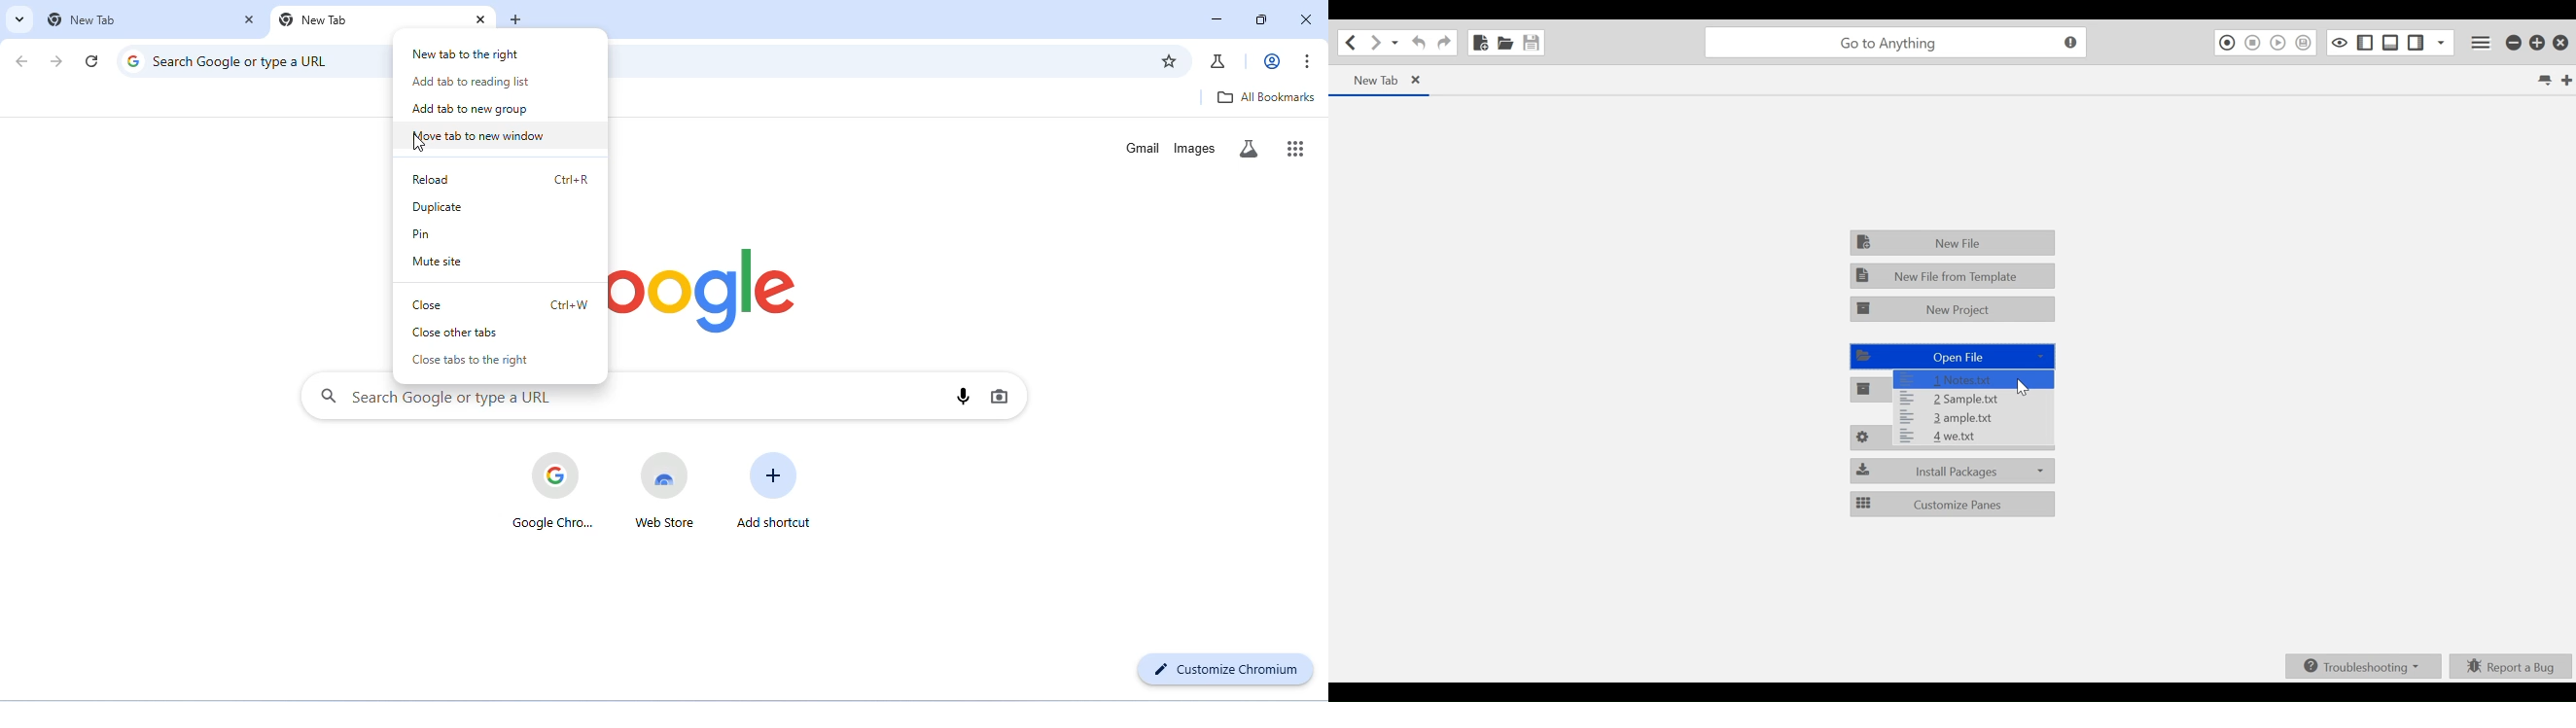 The height and width of the screenshot is (728, 2576). Describe the element at coordinates (1382, 80) in the screenshot. I see `New Tab` at that location.